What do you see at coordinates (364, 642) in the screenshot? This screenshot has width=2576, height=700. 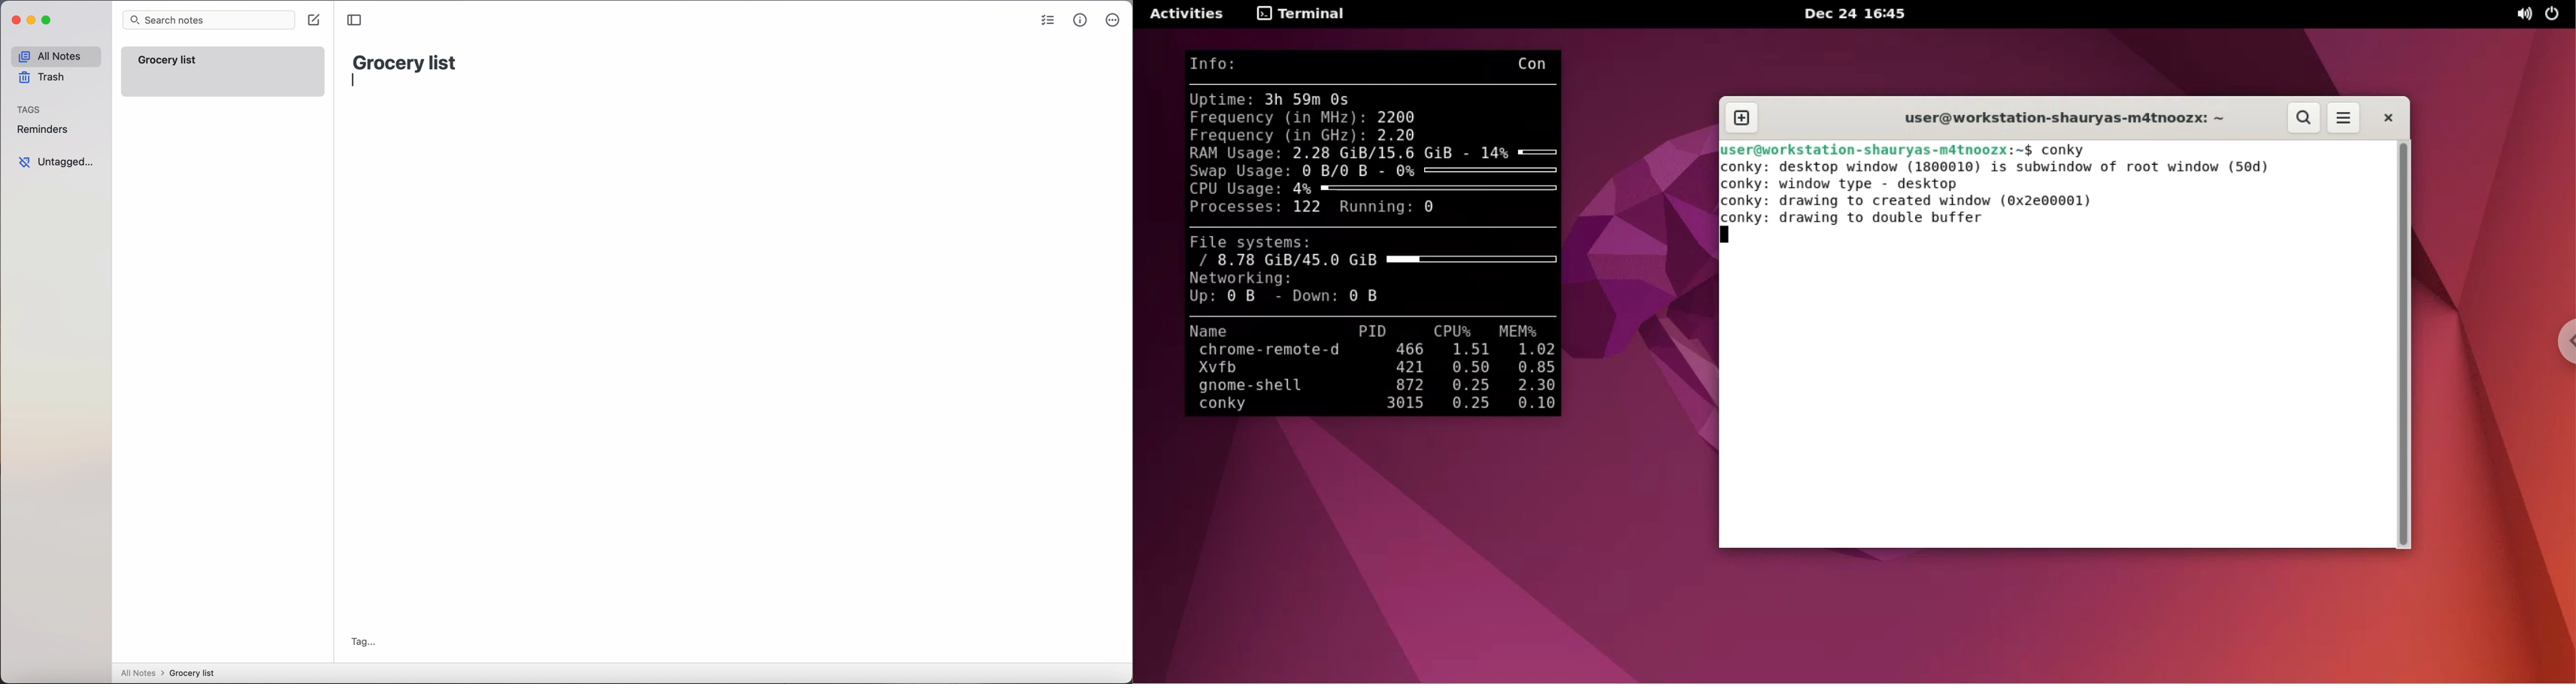 I see `tag` at bounding box center [364, 642].